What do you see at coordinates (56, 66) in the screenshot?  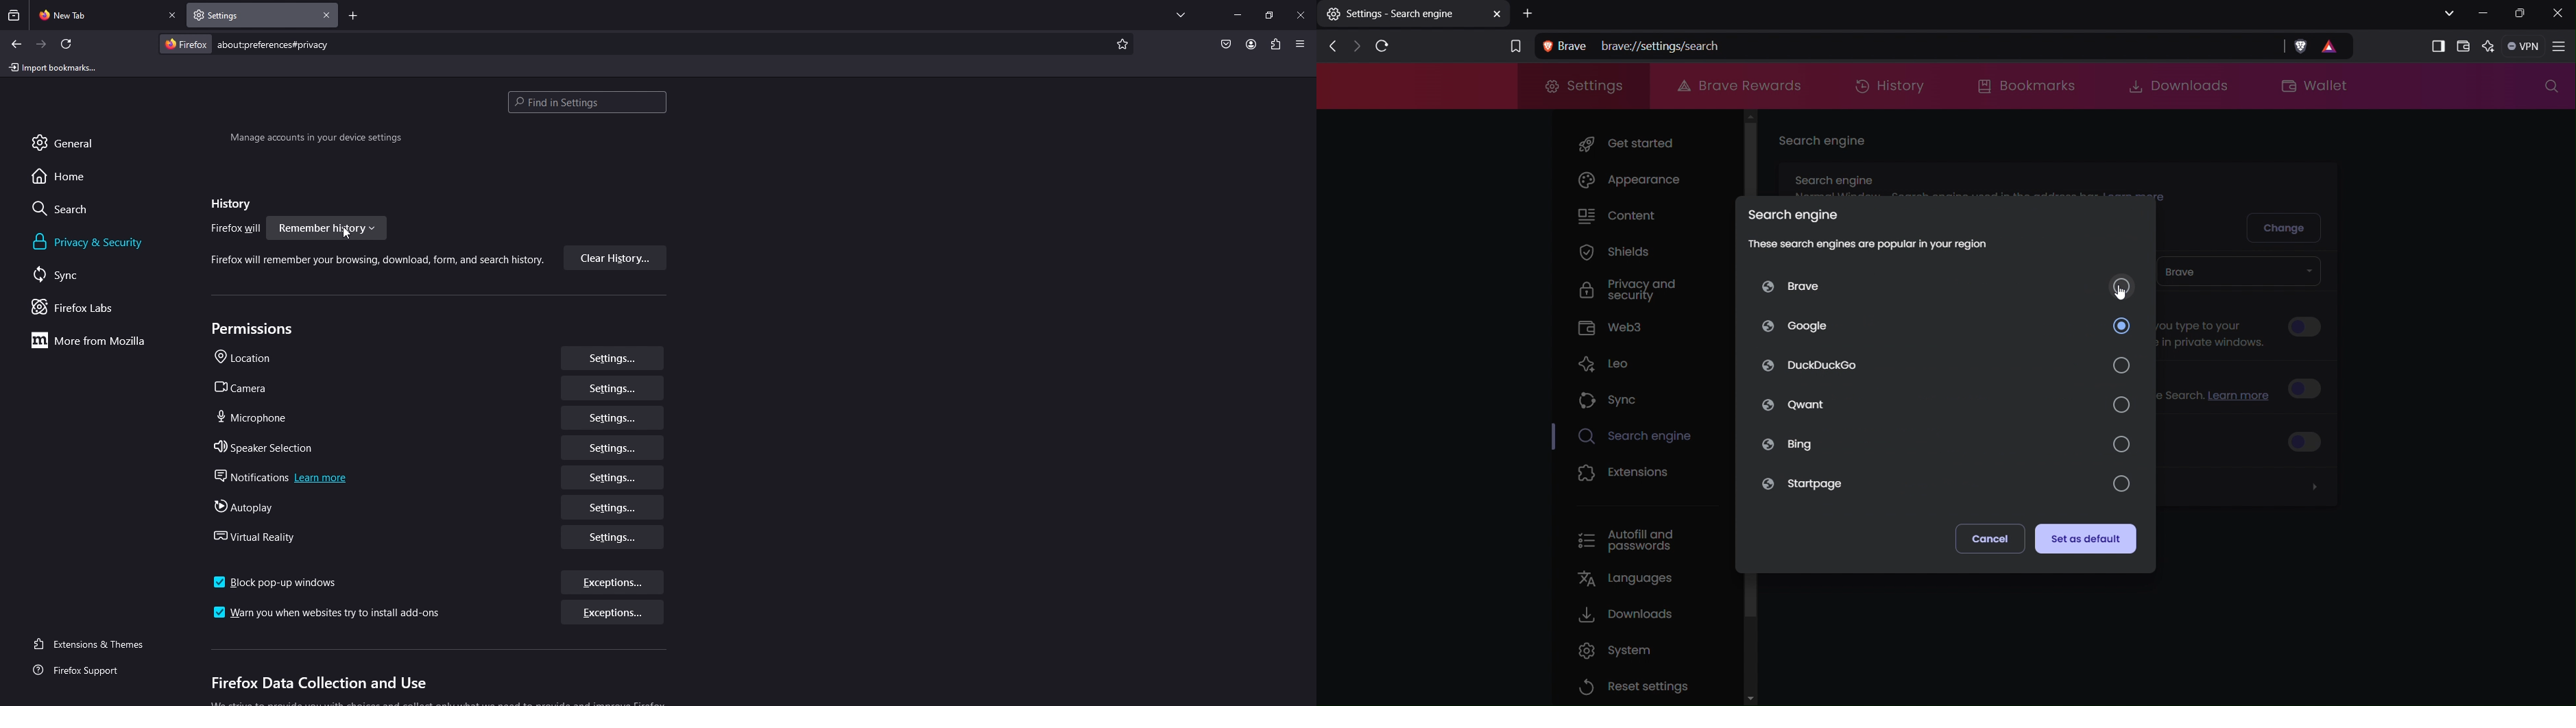 I see `import bookmarks` at bounding box center [56, 66].